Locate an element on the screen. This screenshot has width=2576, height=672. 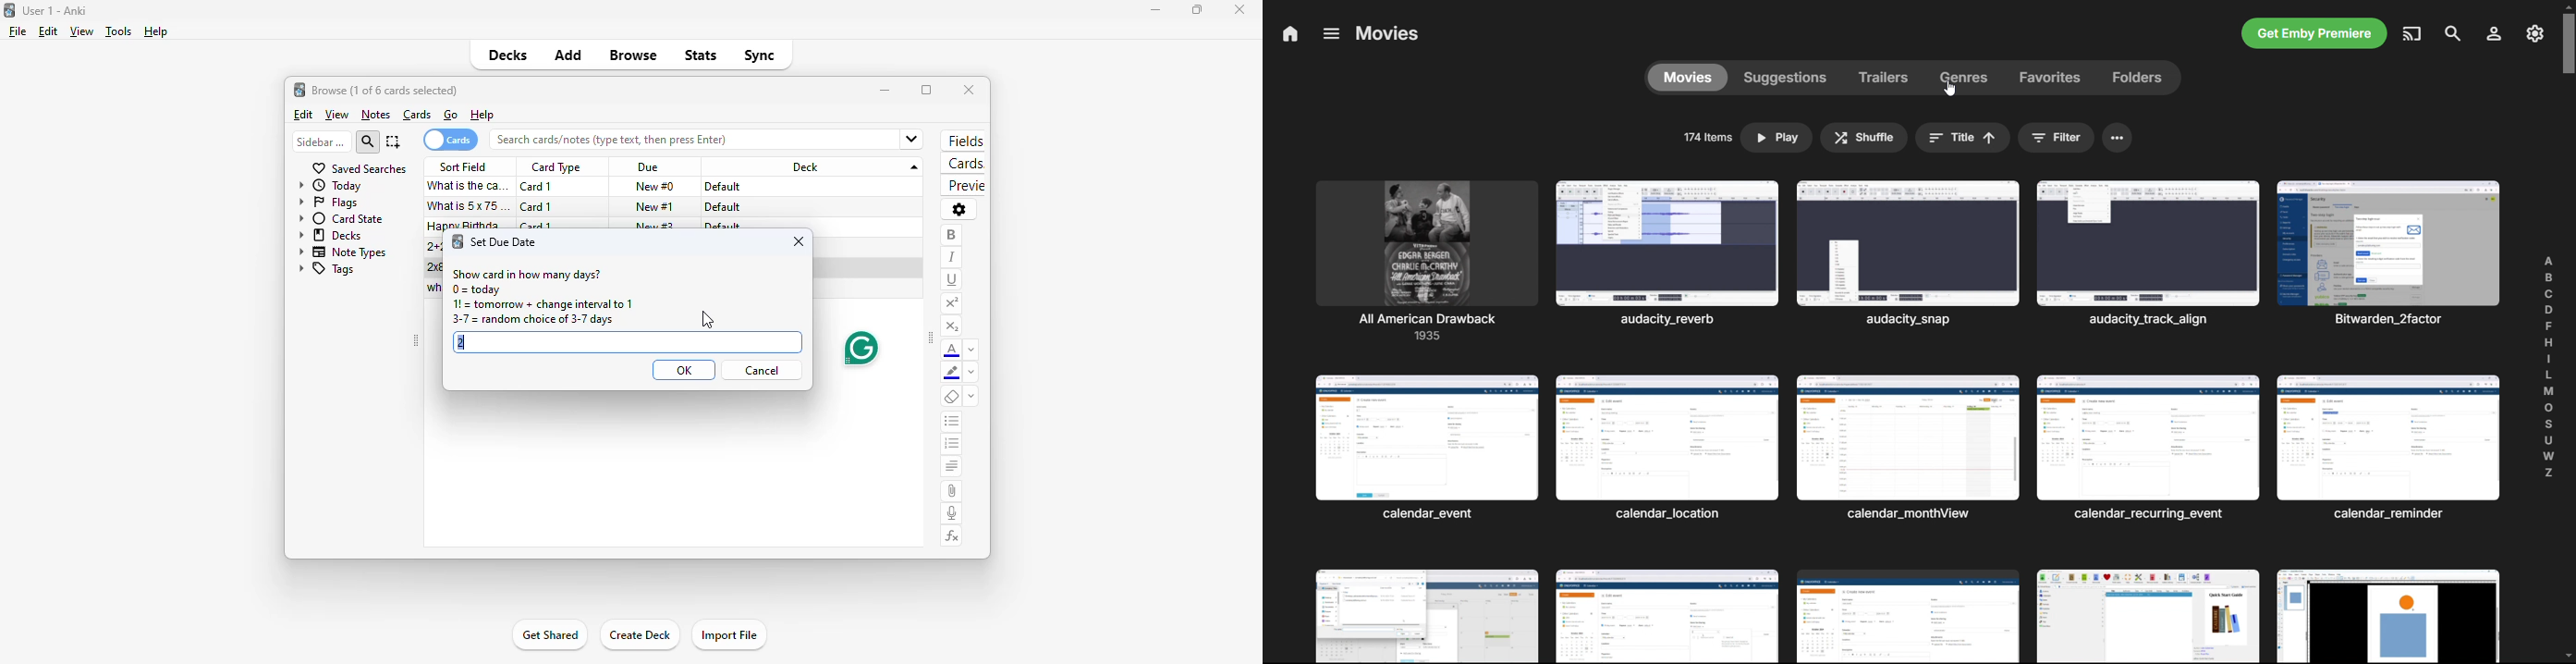
new #1 is located at coordinates (655, 206).